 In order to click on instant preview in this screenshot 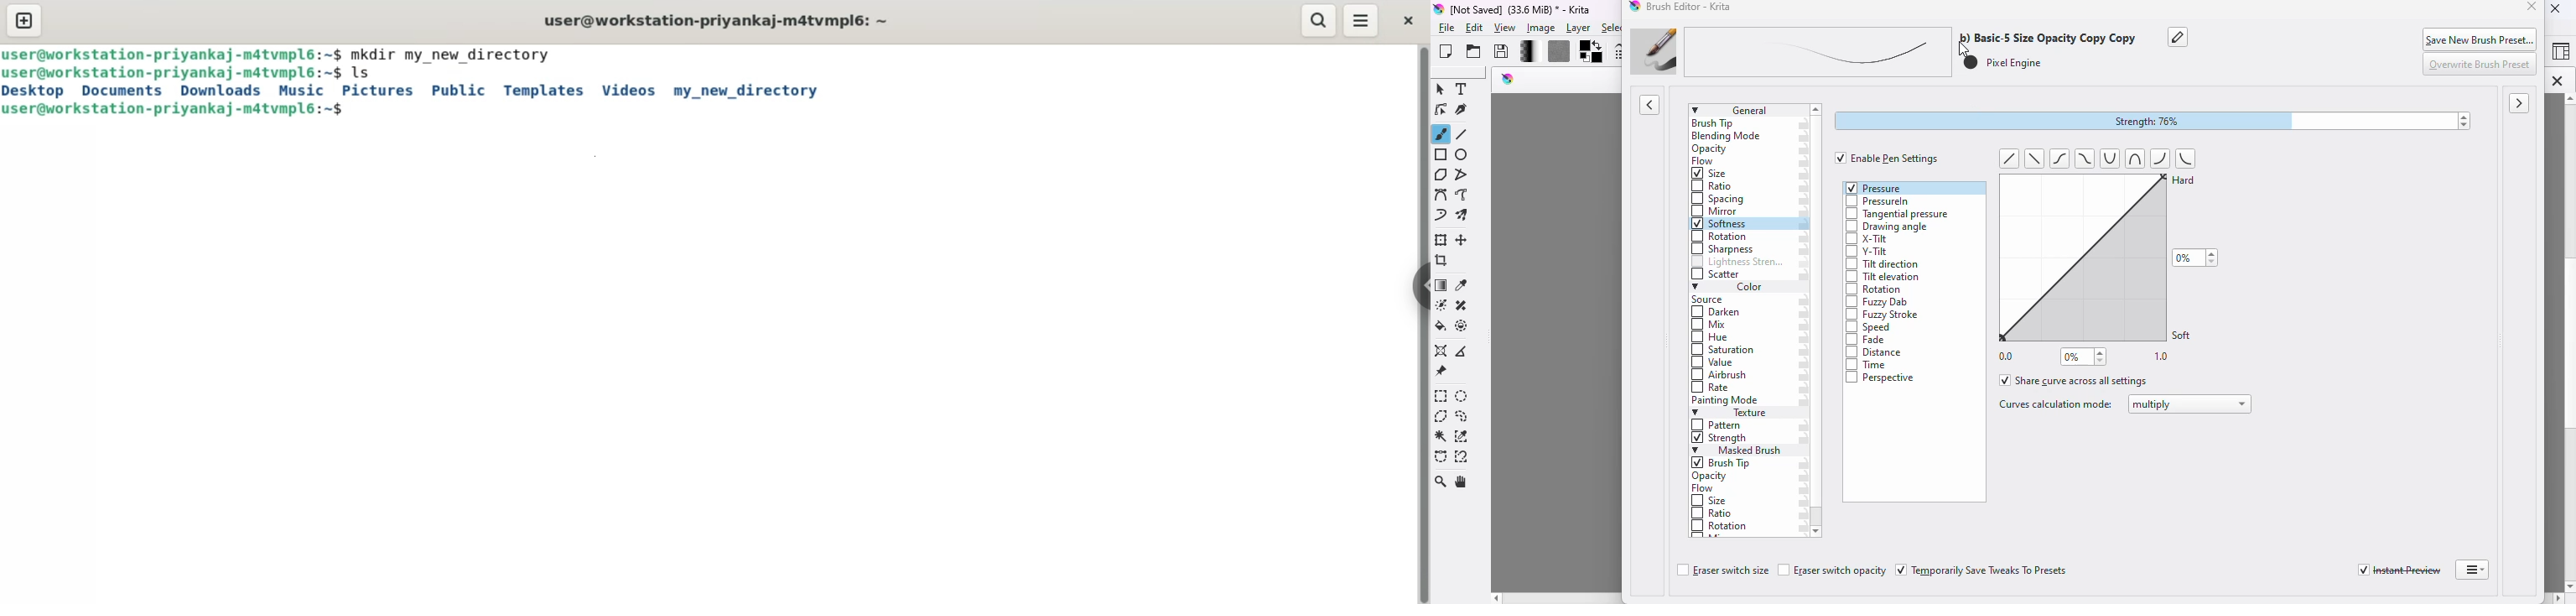, I will do `click(2399, 570)`.